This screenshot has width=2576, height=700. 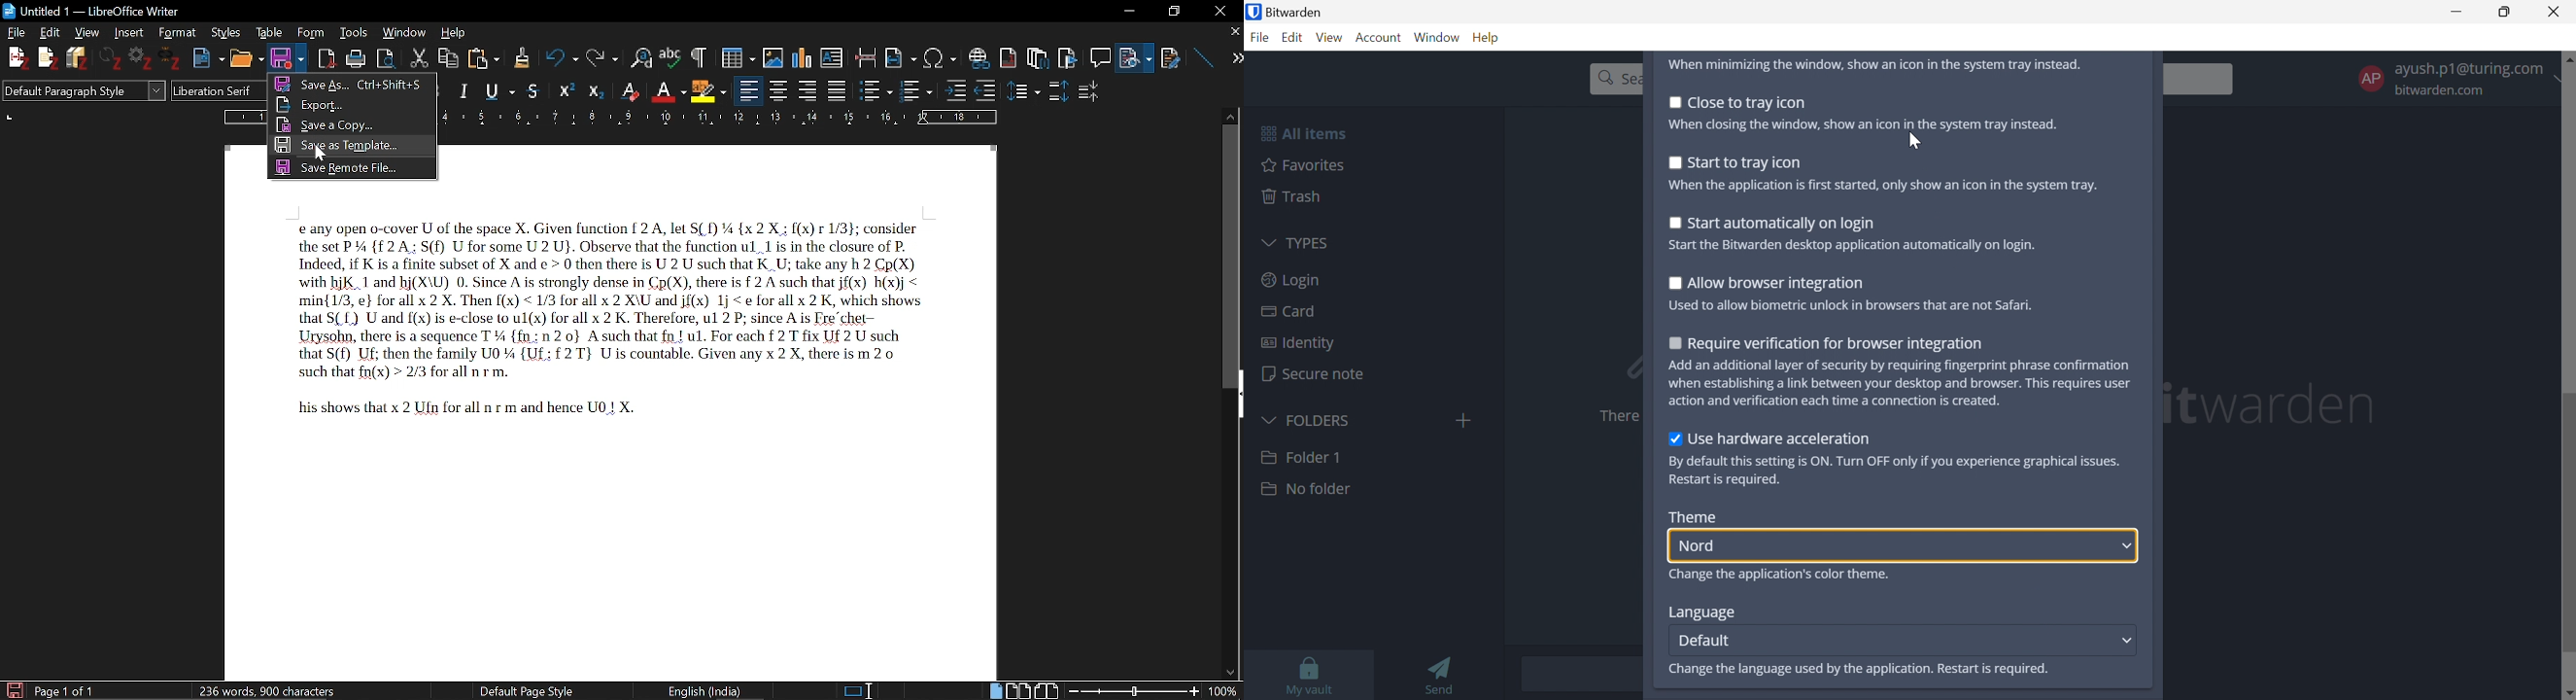 I want to click on TYPES, so click(x=1305, y=243).